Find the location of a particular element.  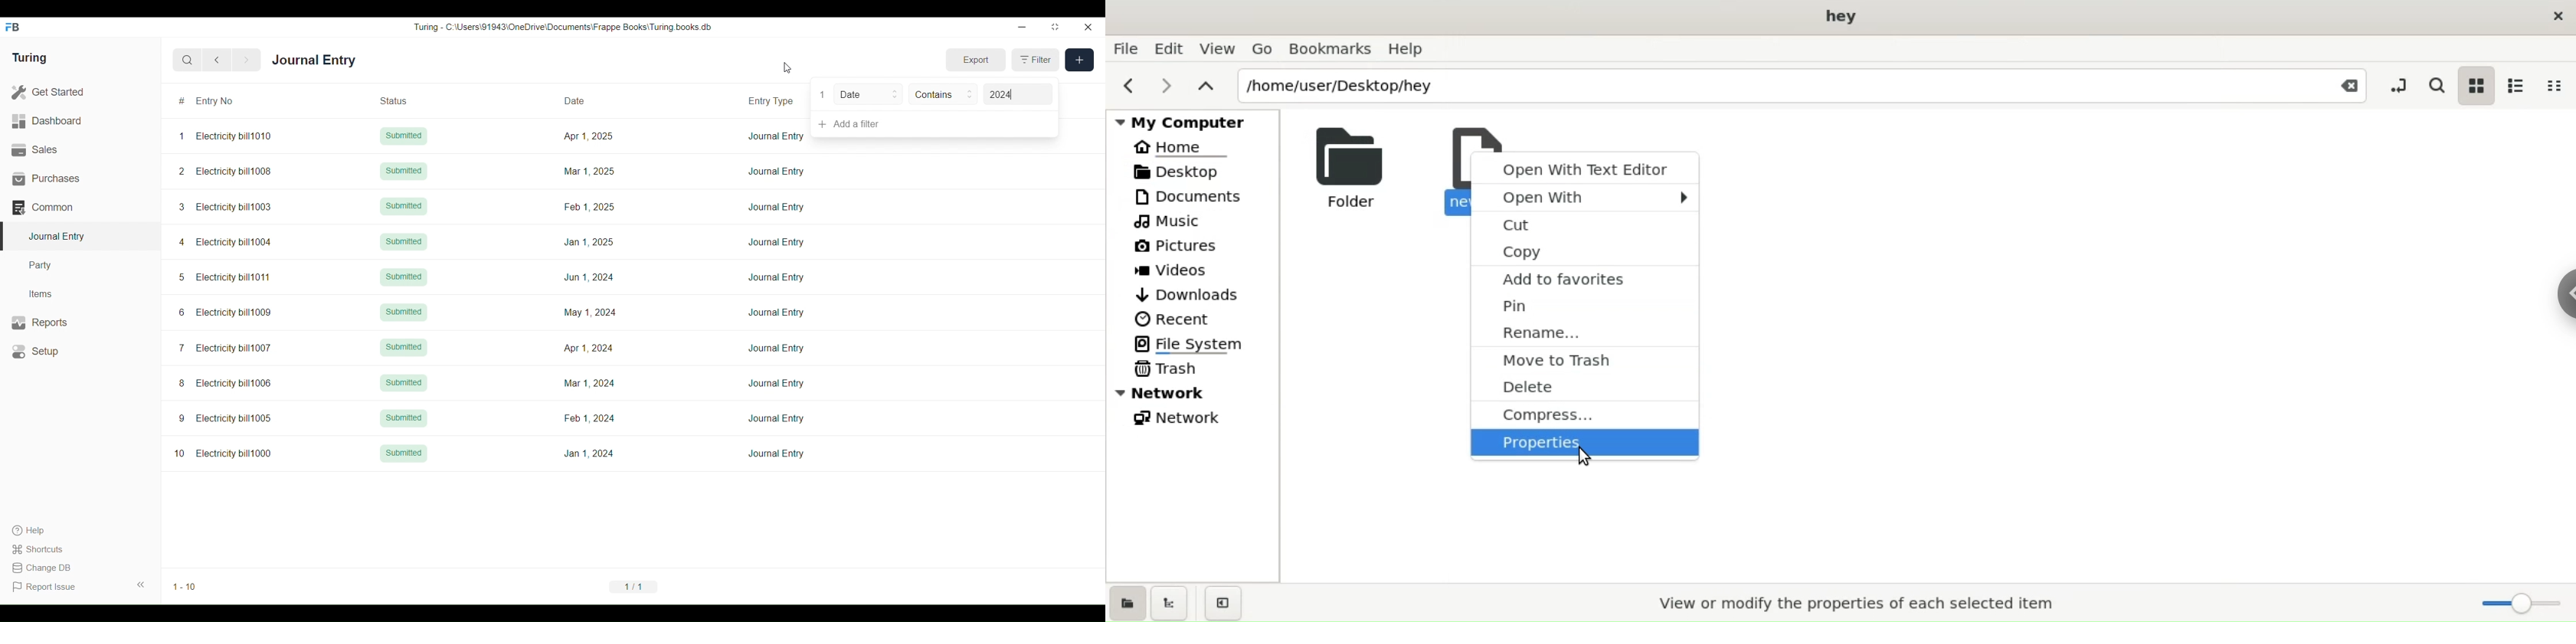

Change DB is located at coordinates (44, 568).